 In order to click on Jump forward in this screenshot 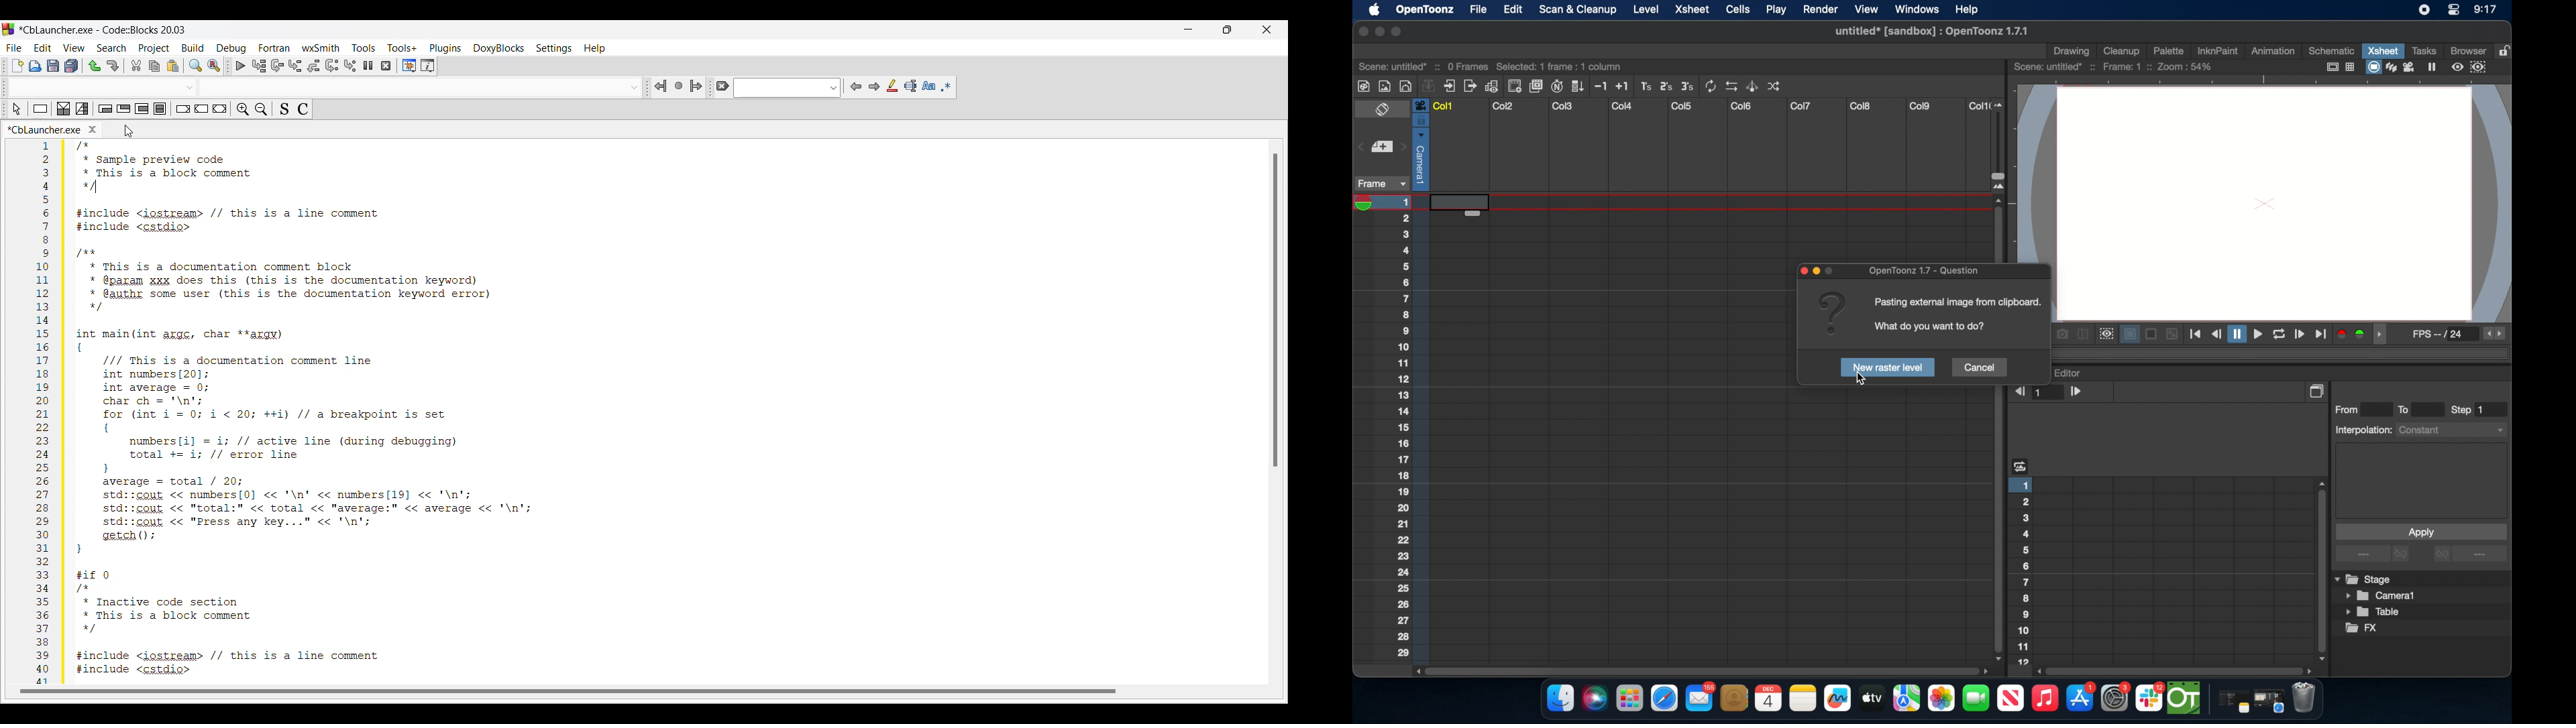, I will do `click(696, 86)`.